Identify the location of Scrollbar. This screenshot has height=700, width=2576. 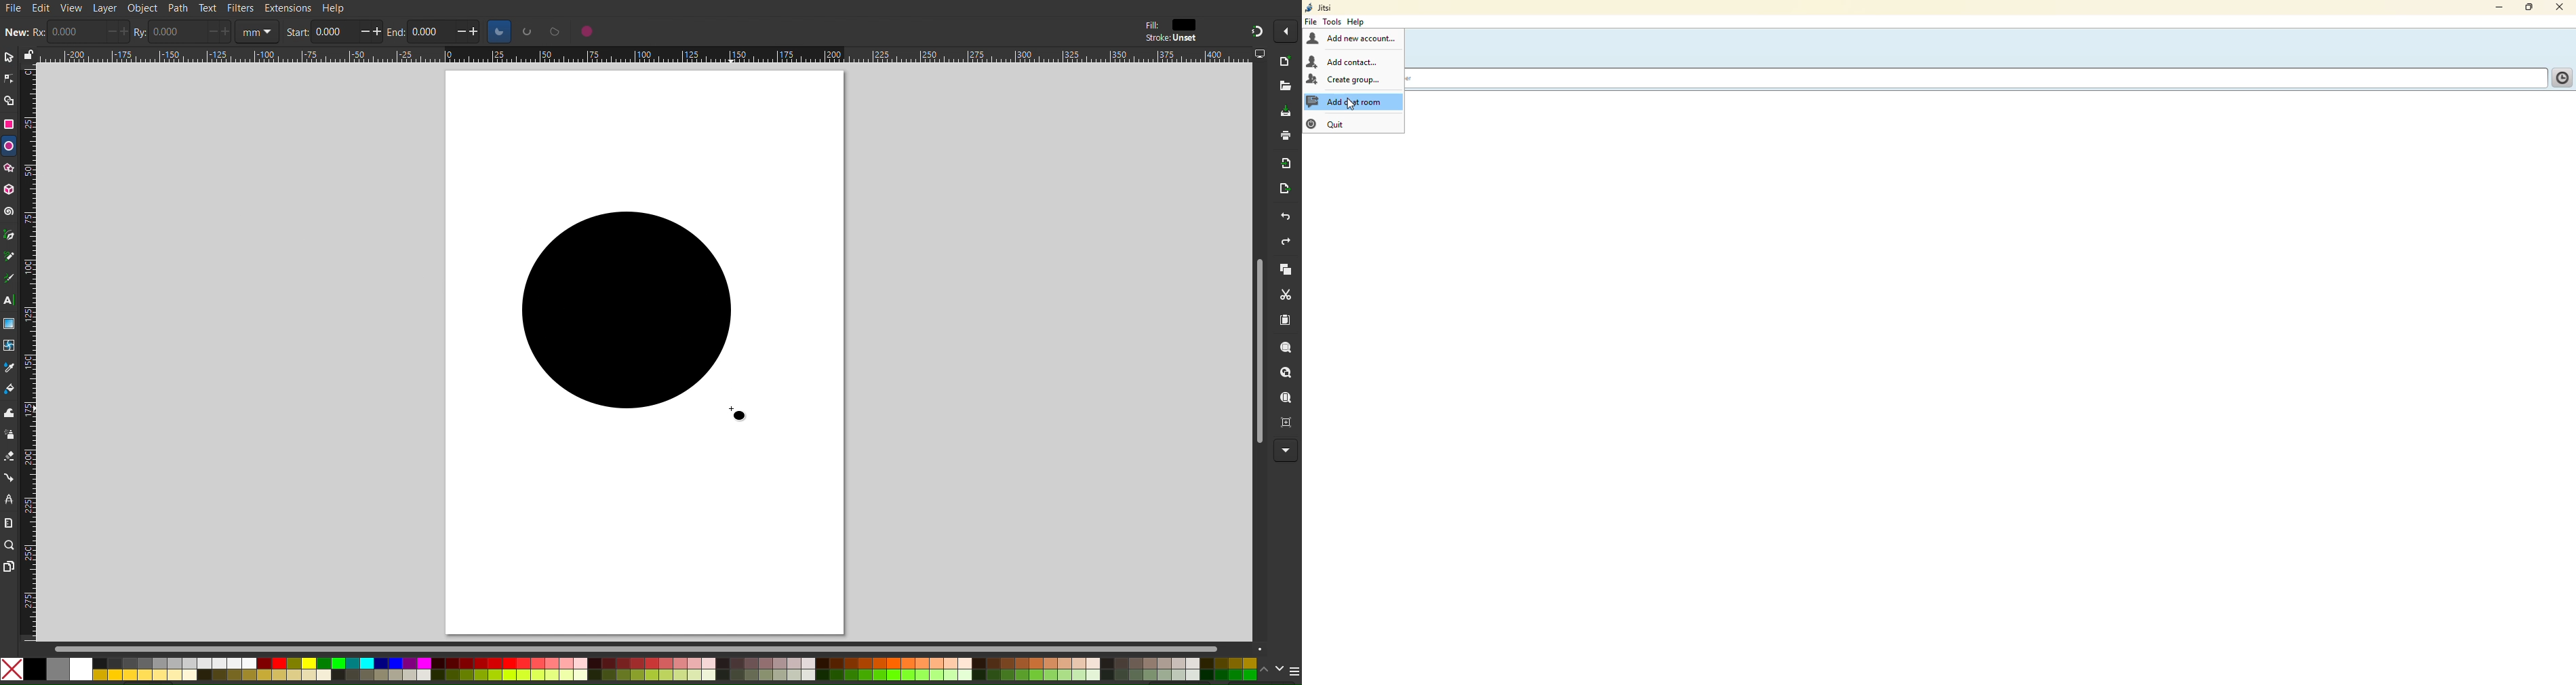
(658, 648).